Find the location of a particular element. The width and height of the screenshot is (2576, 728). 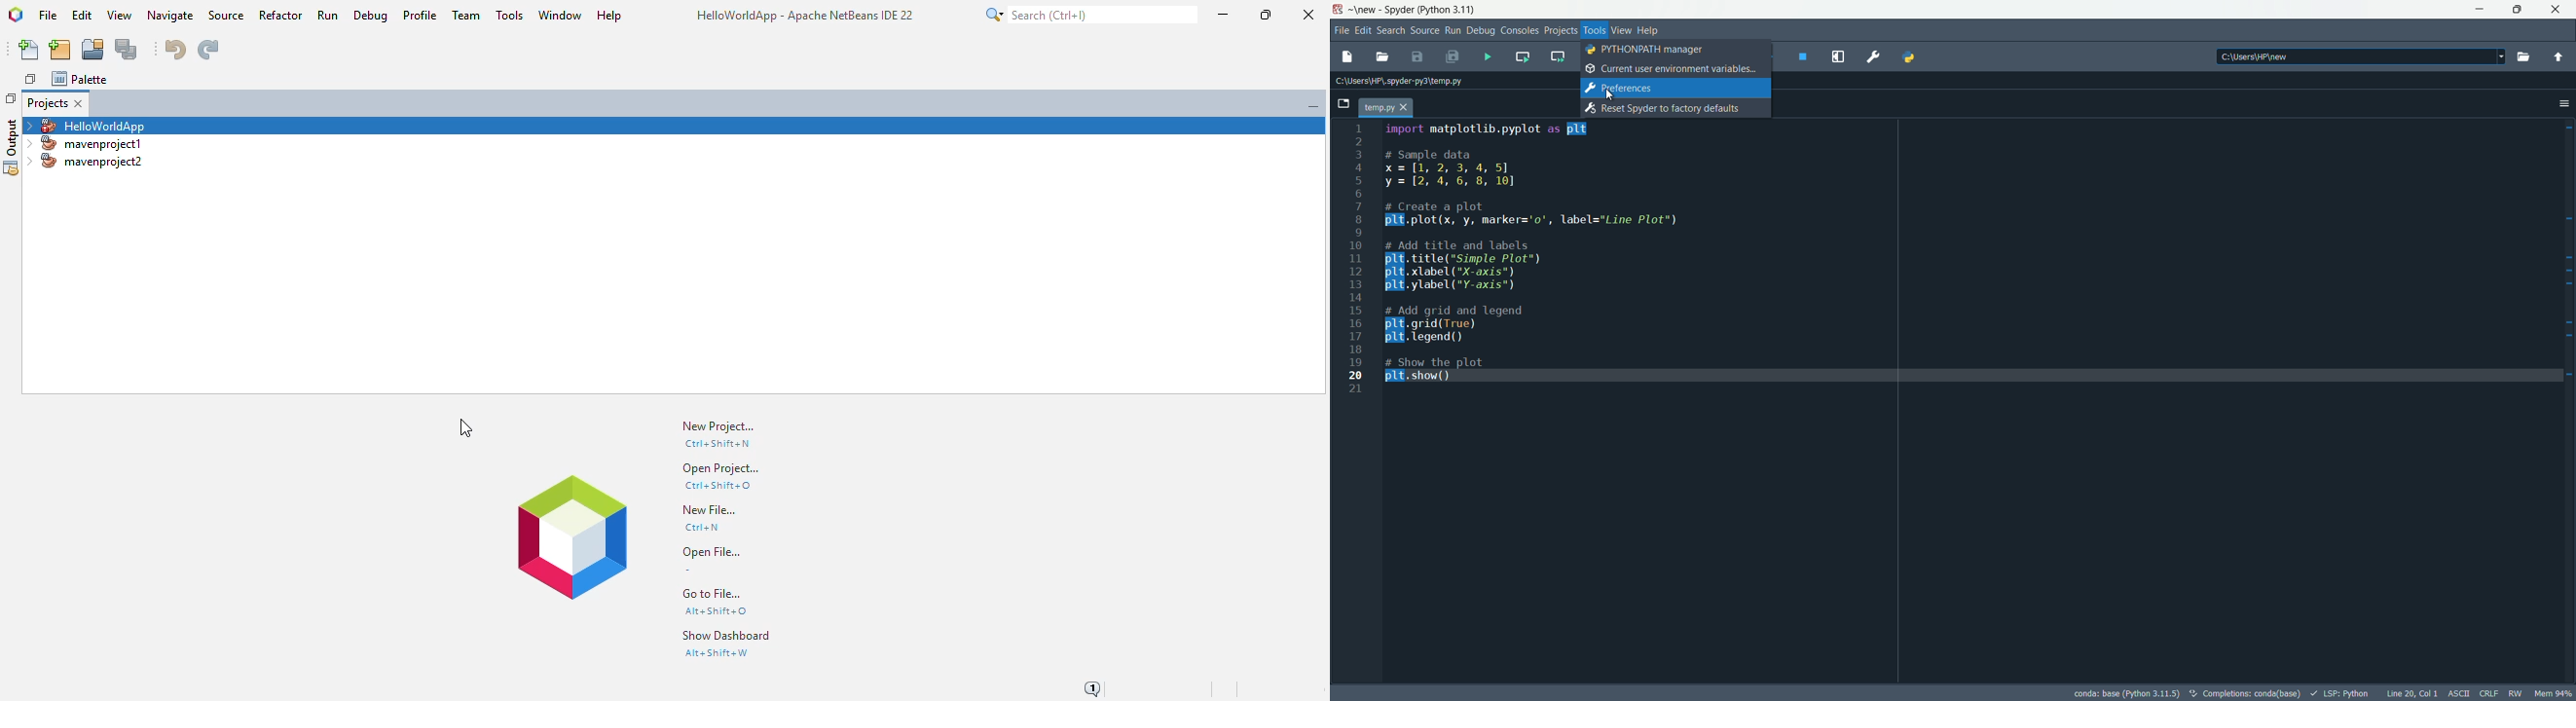

run current cell is located at coordinates (1523, 56).